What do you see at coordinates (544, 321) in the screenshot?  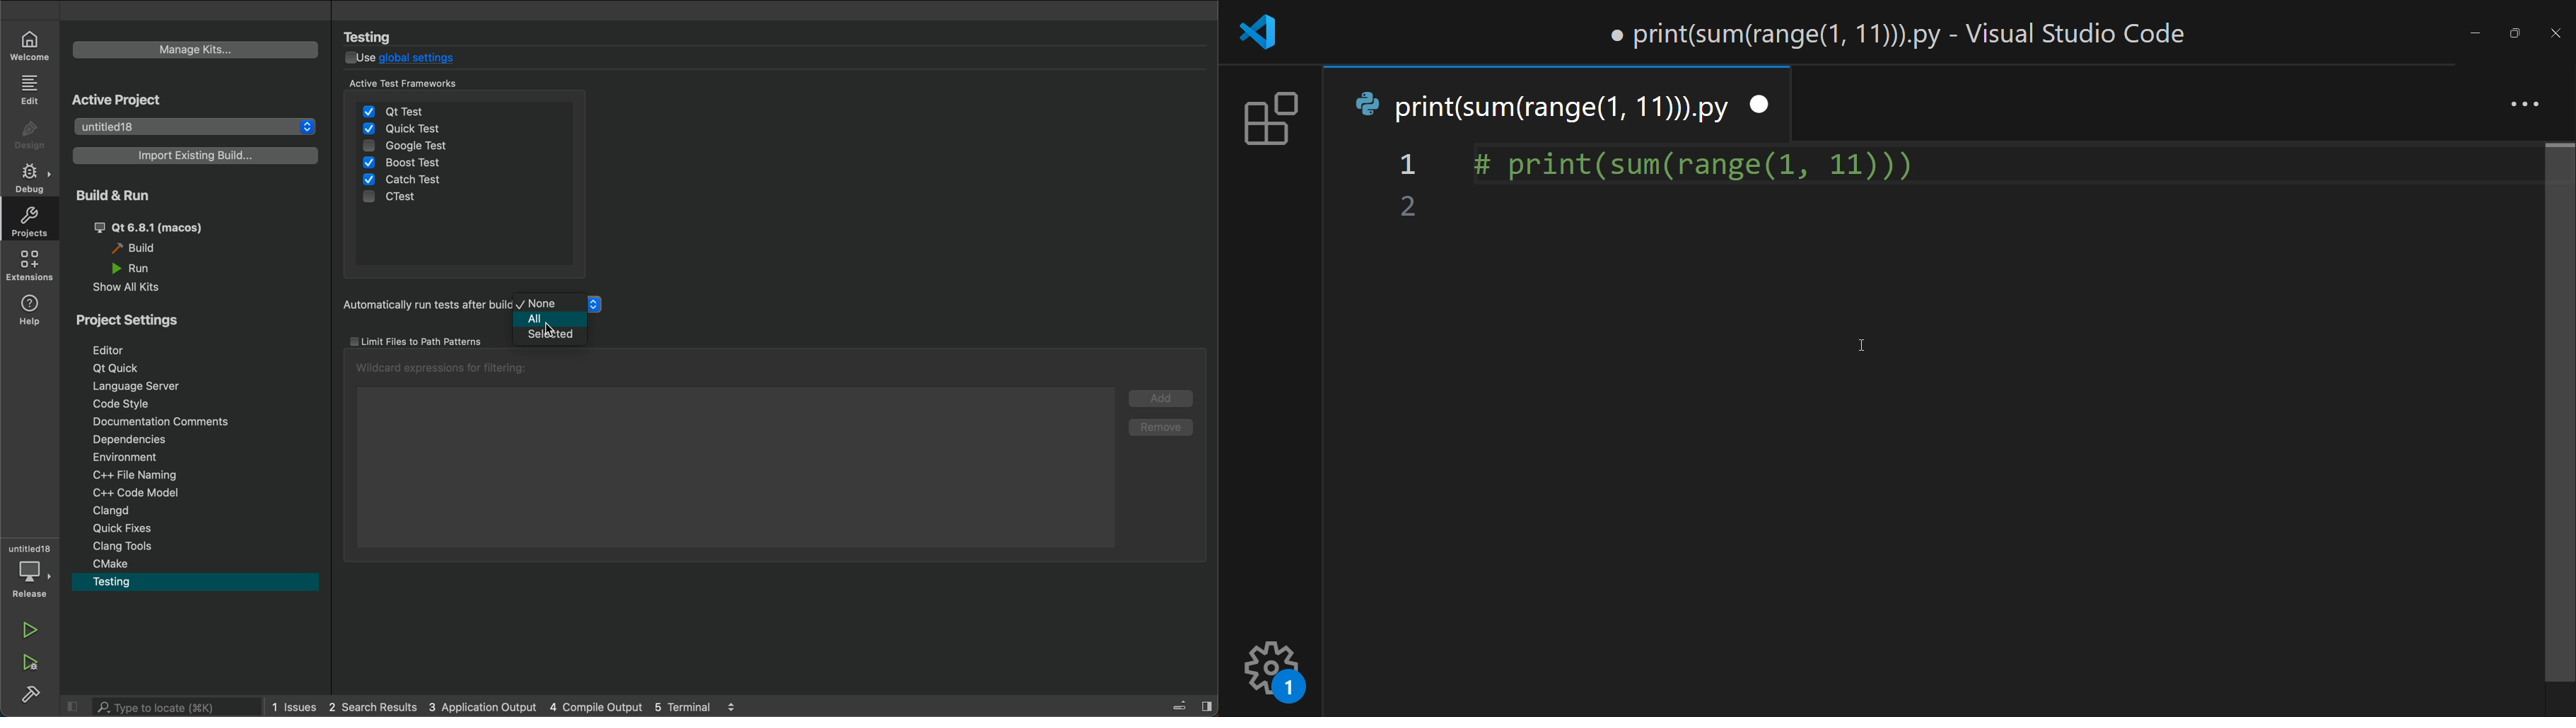 I see `CURSOR` at bounding box center [544, 321].